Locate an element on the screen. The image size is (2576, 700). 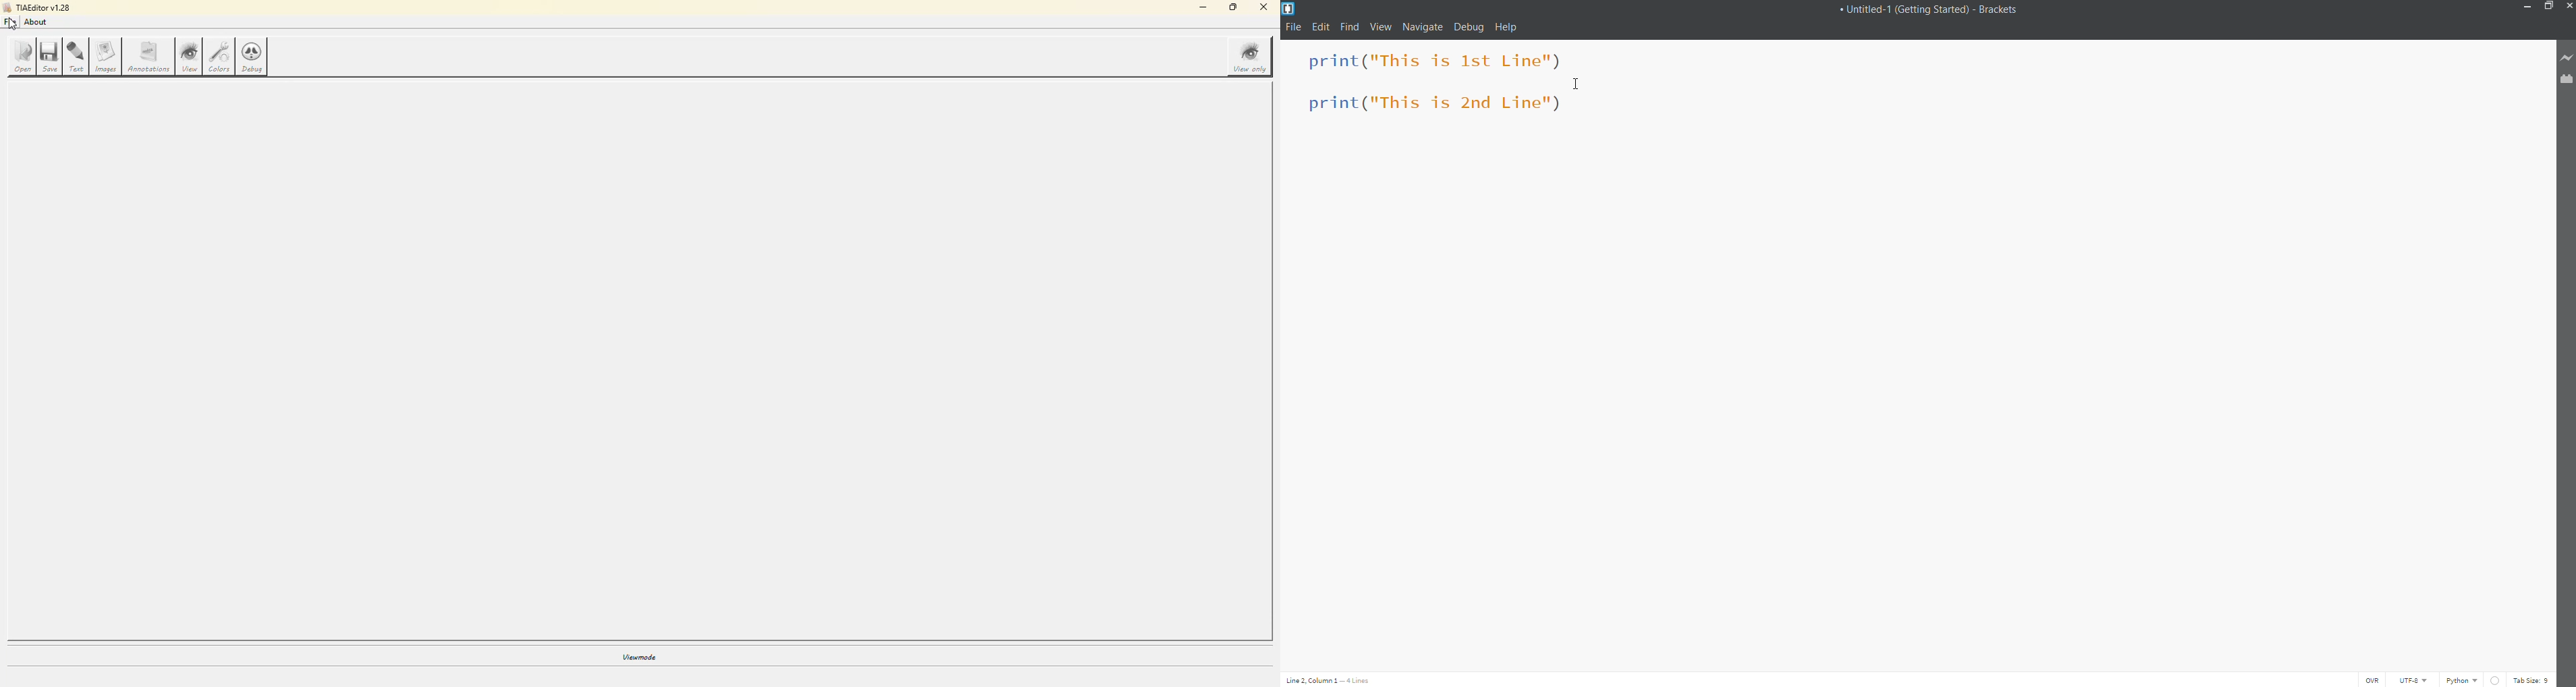
Help is located at coordinates (1509, 26).